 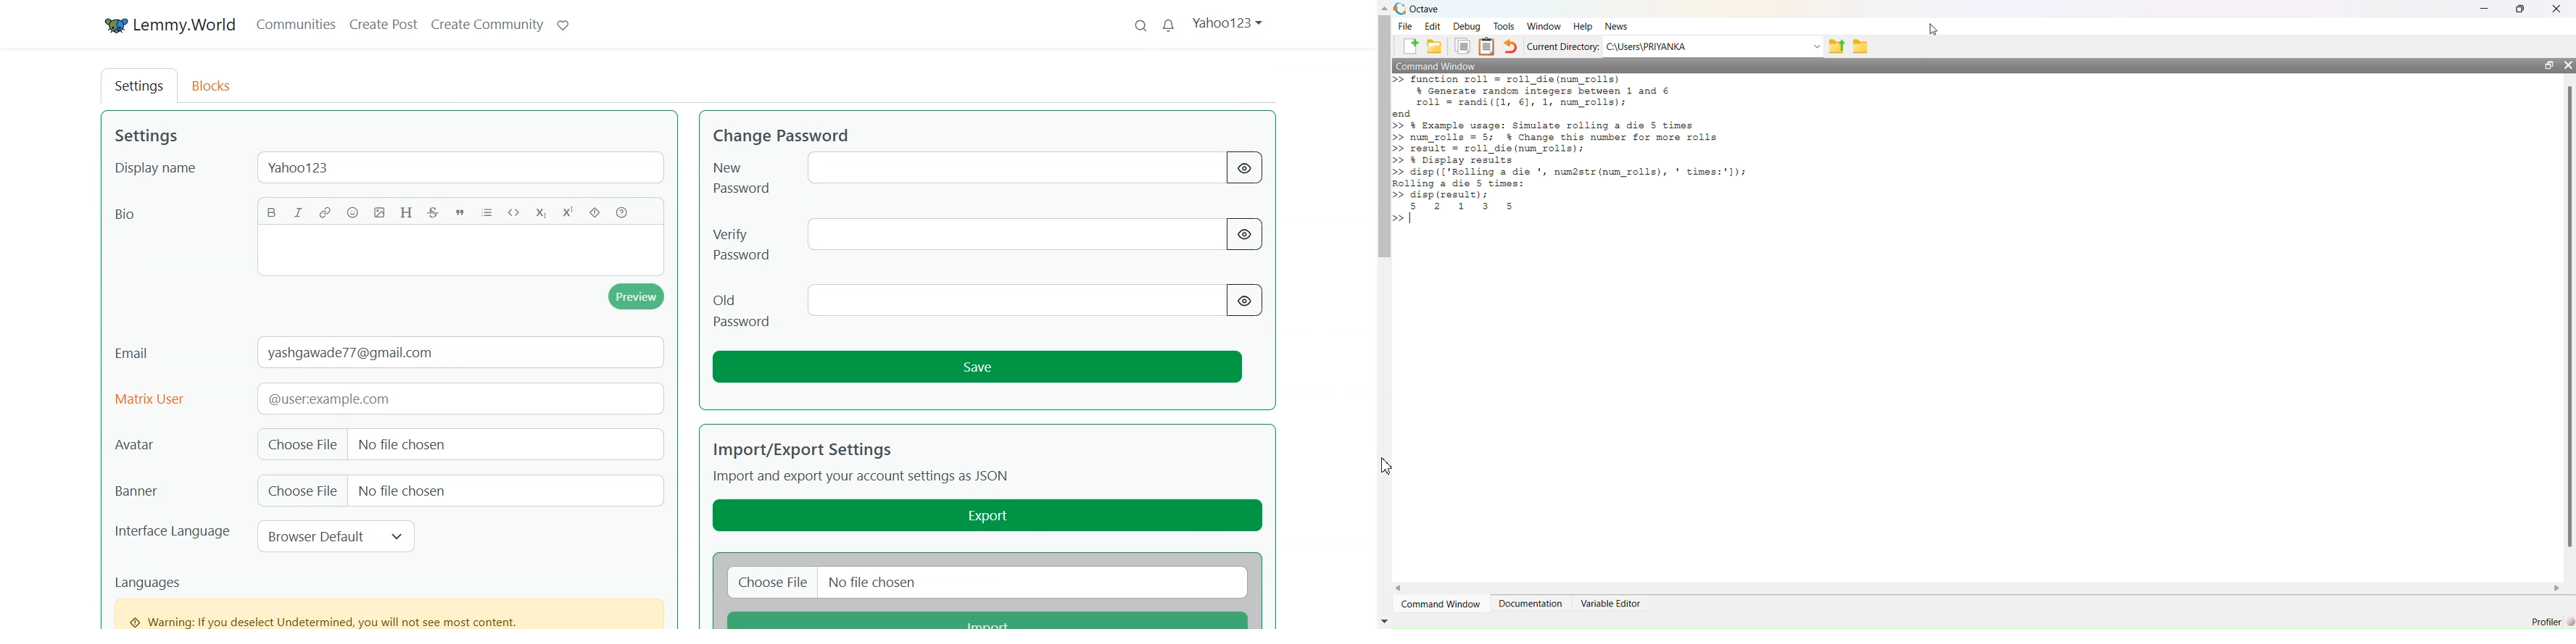 I want to click on Settings, so click(x=151, y=136).